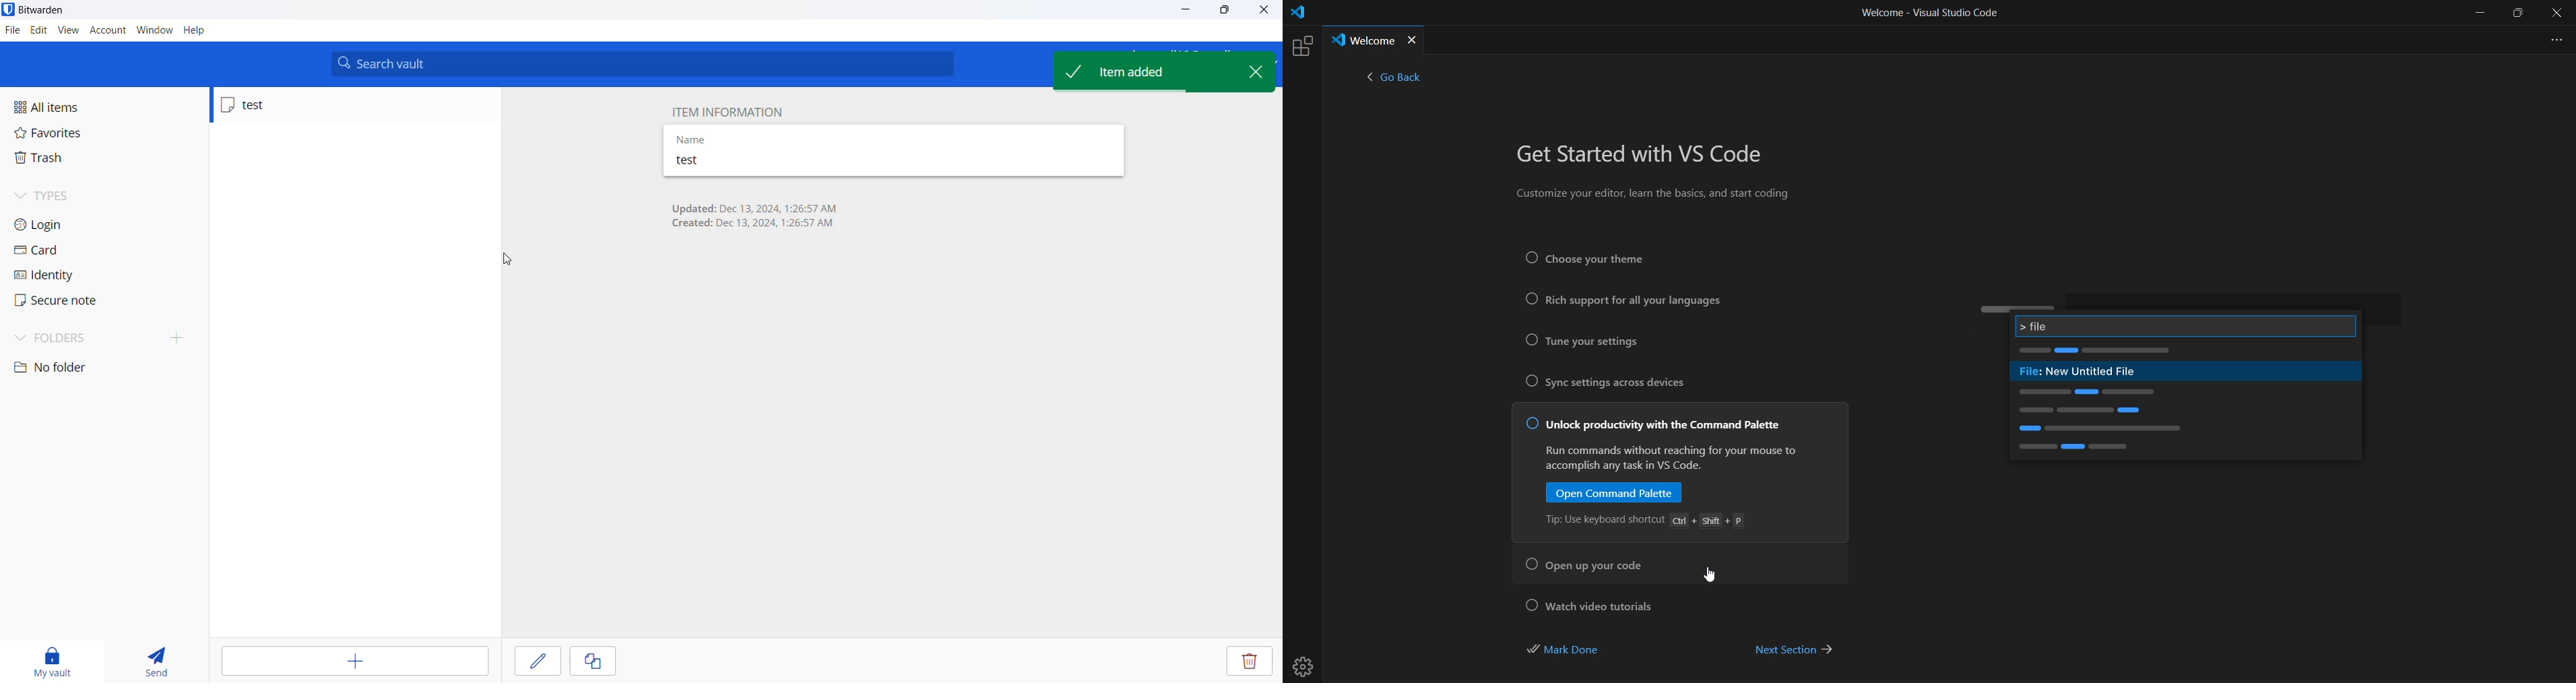 The image size is (2576, 700). I want to click on minimize, so click(1188, 10).